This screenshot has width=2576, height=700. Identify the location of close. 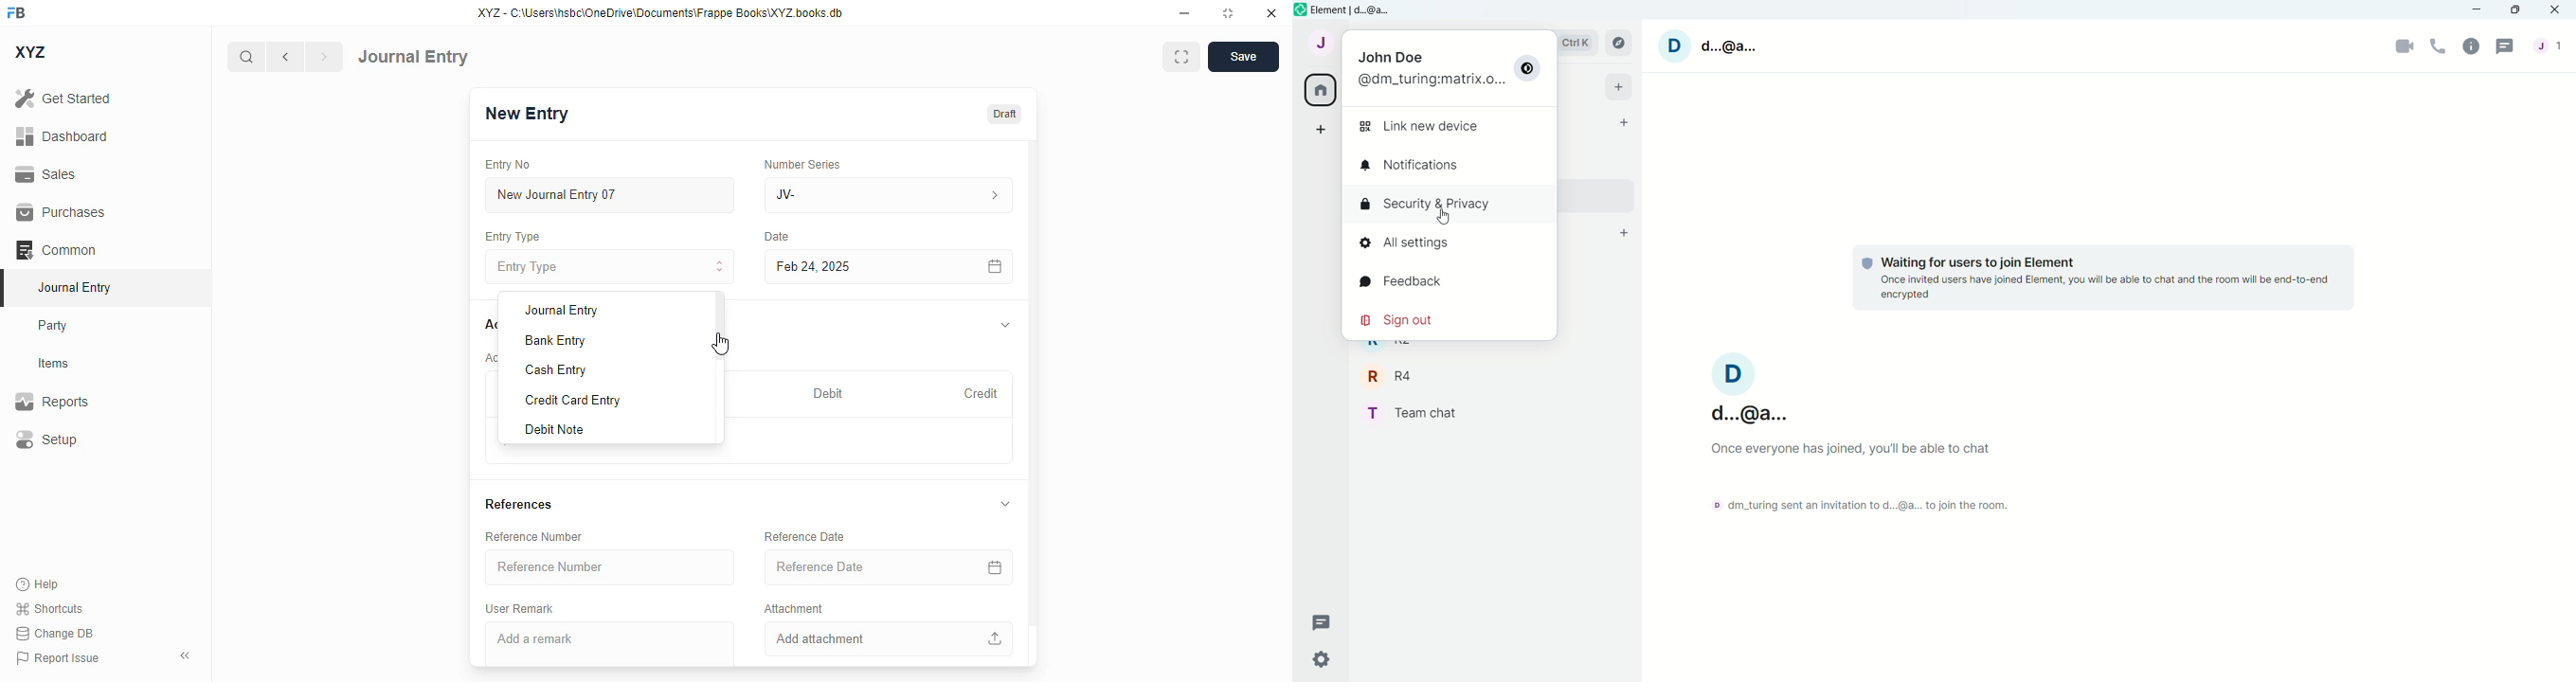
(1271, 13).